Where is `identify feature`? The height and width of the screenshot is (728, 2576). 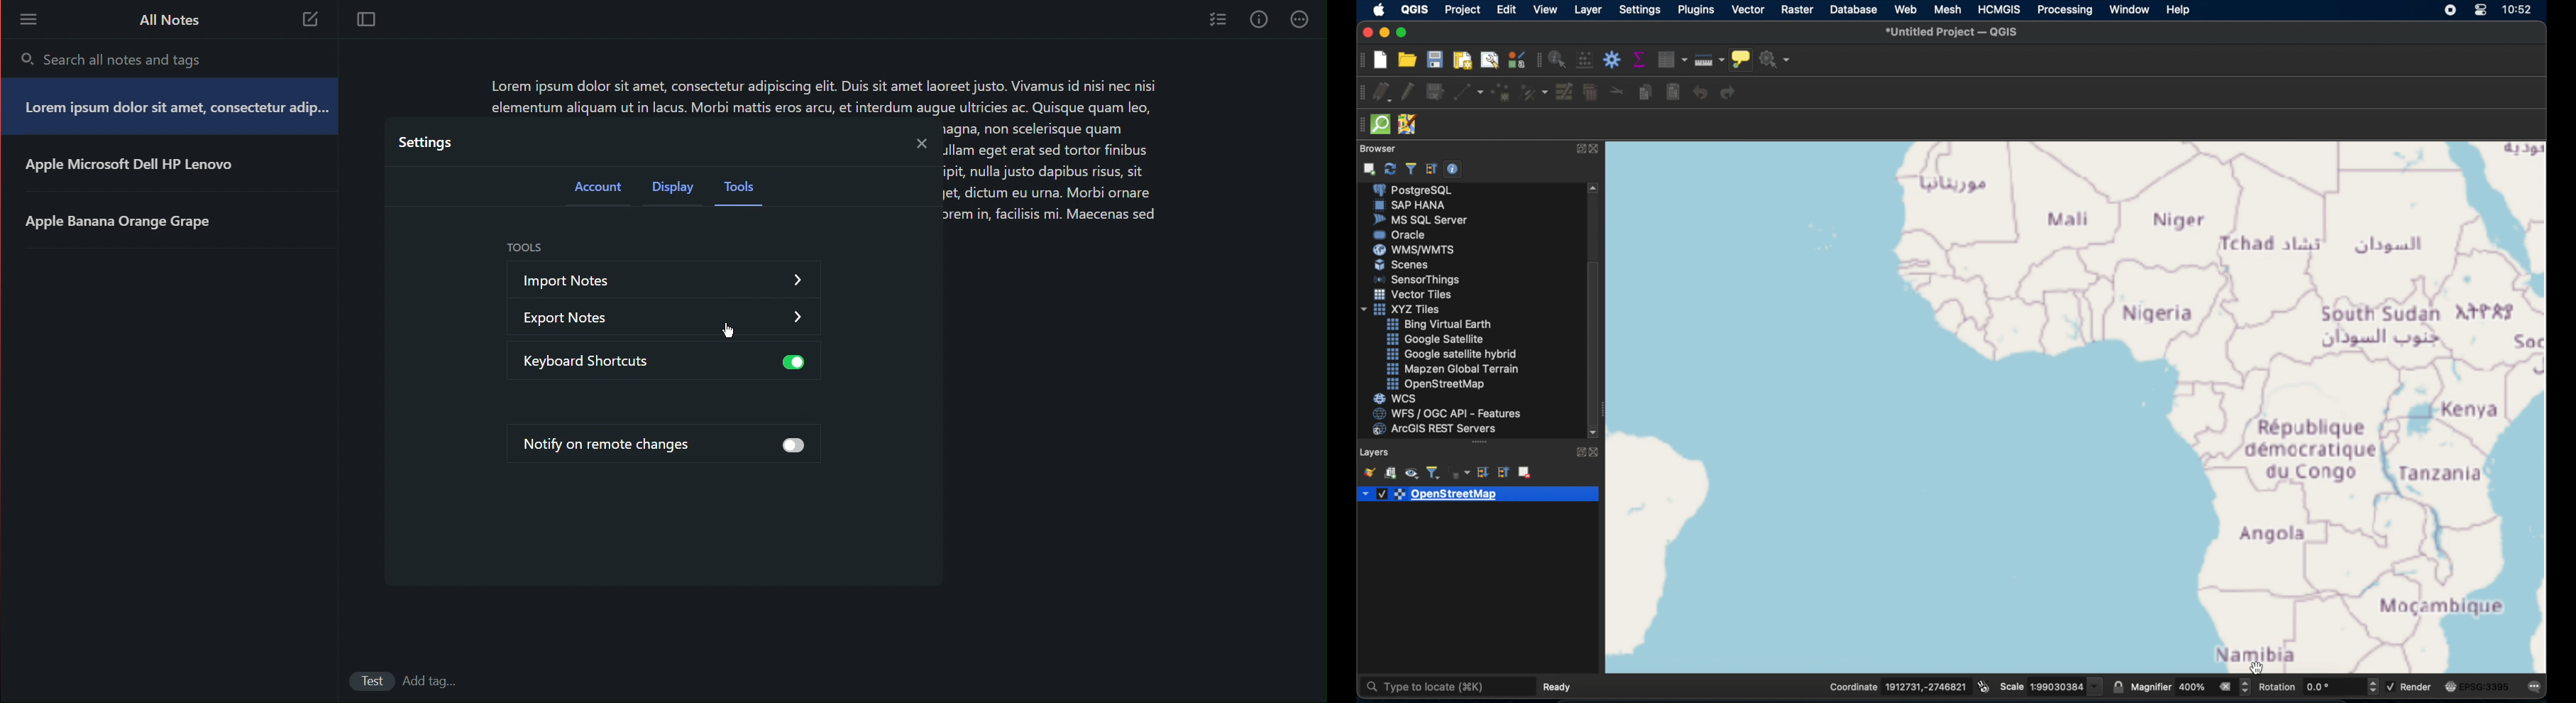 identify feature is located at coordinates (1558, 62).